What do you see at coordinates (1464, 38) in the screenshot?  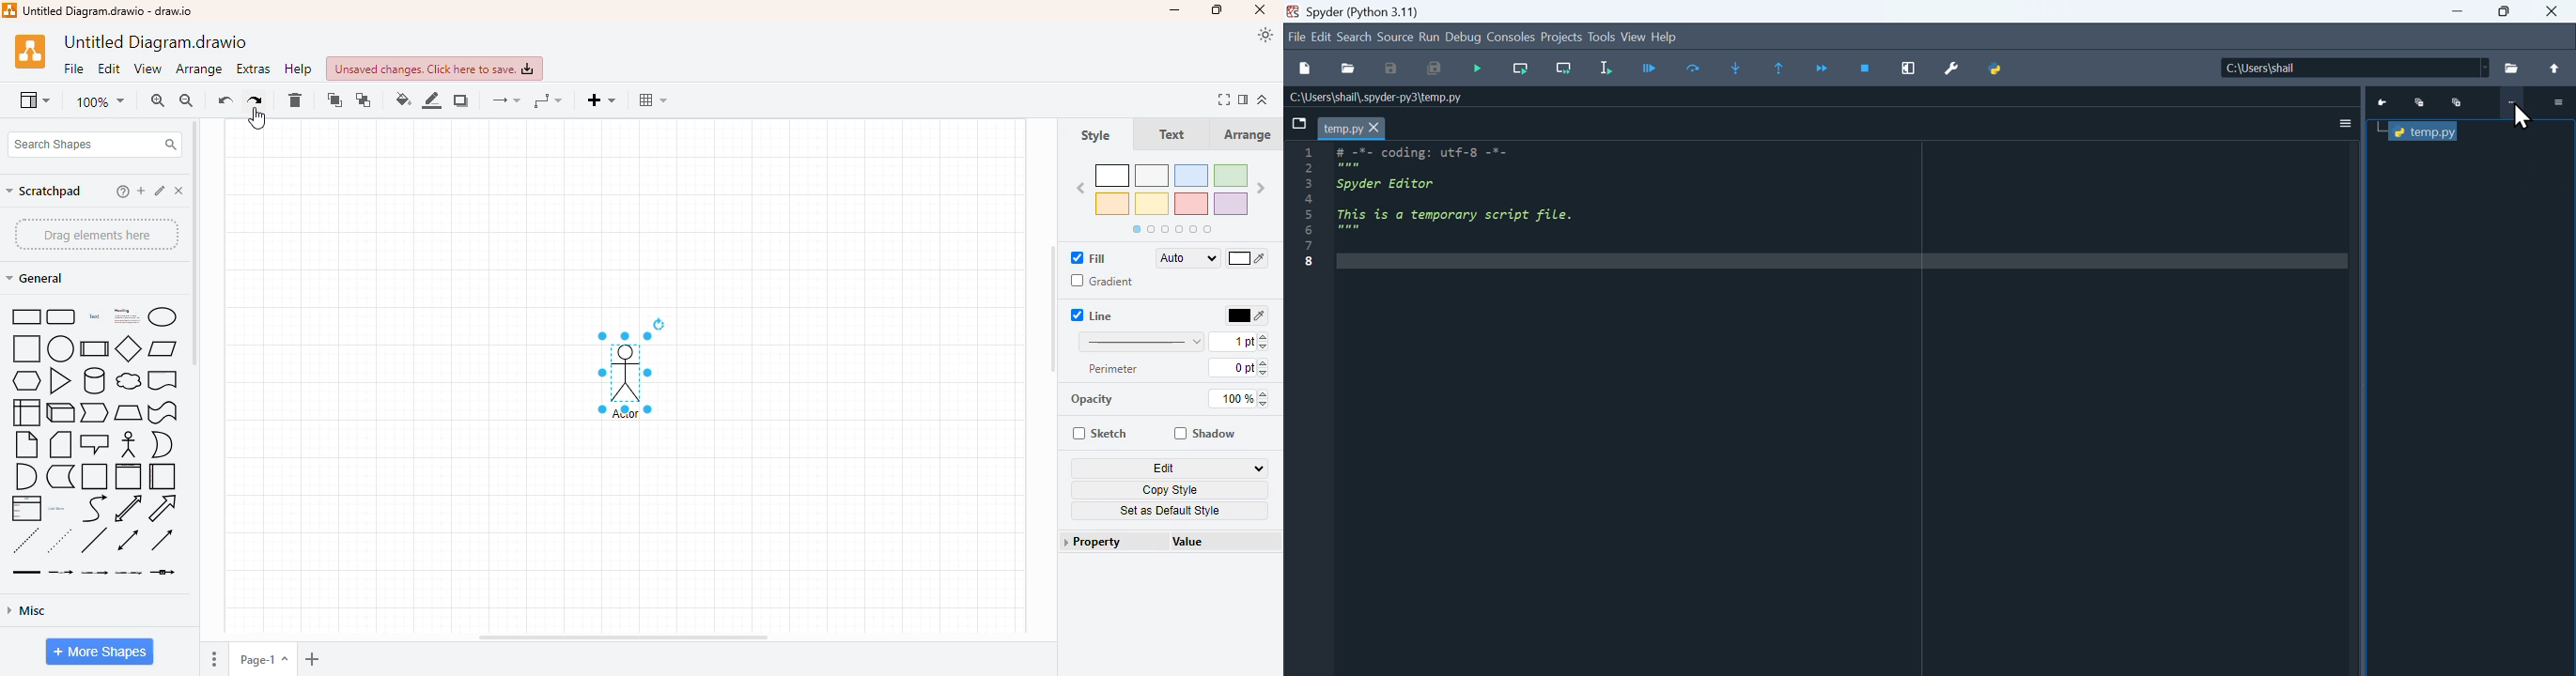 I see `Debug` at bounding box center [1464, 38].